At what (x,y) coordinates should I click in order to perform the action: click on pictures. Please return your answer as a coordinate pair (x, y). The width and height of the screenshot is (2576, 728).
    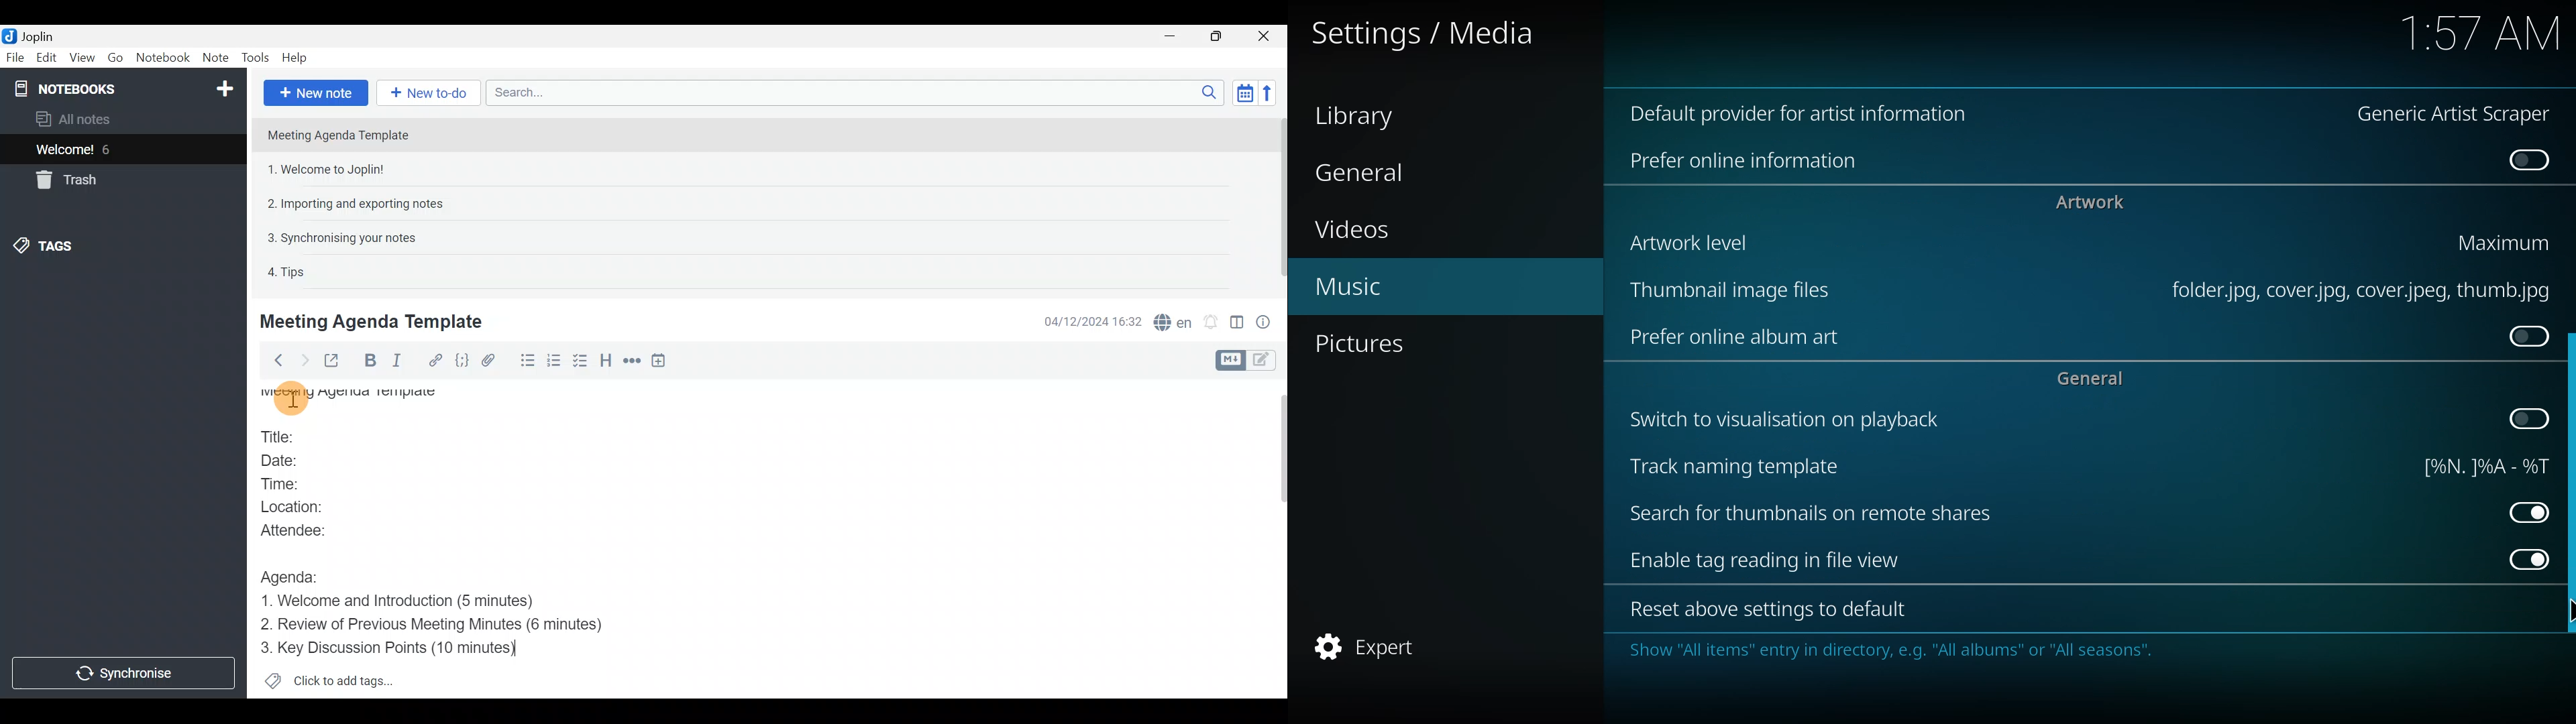
    Looking at the image, I should click on (1367, 345).